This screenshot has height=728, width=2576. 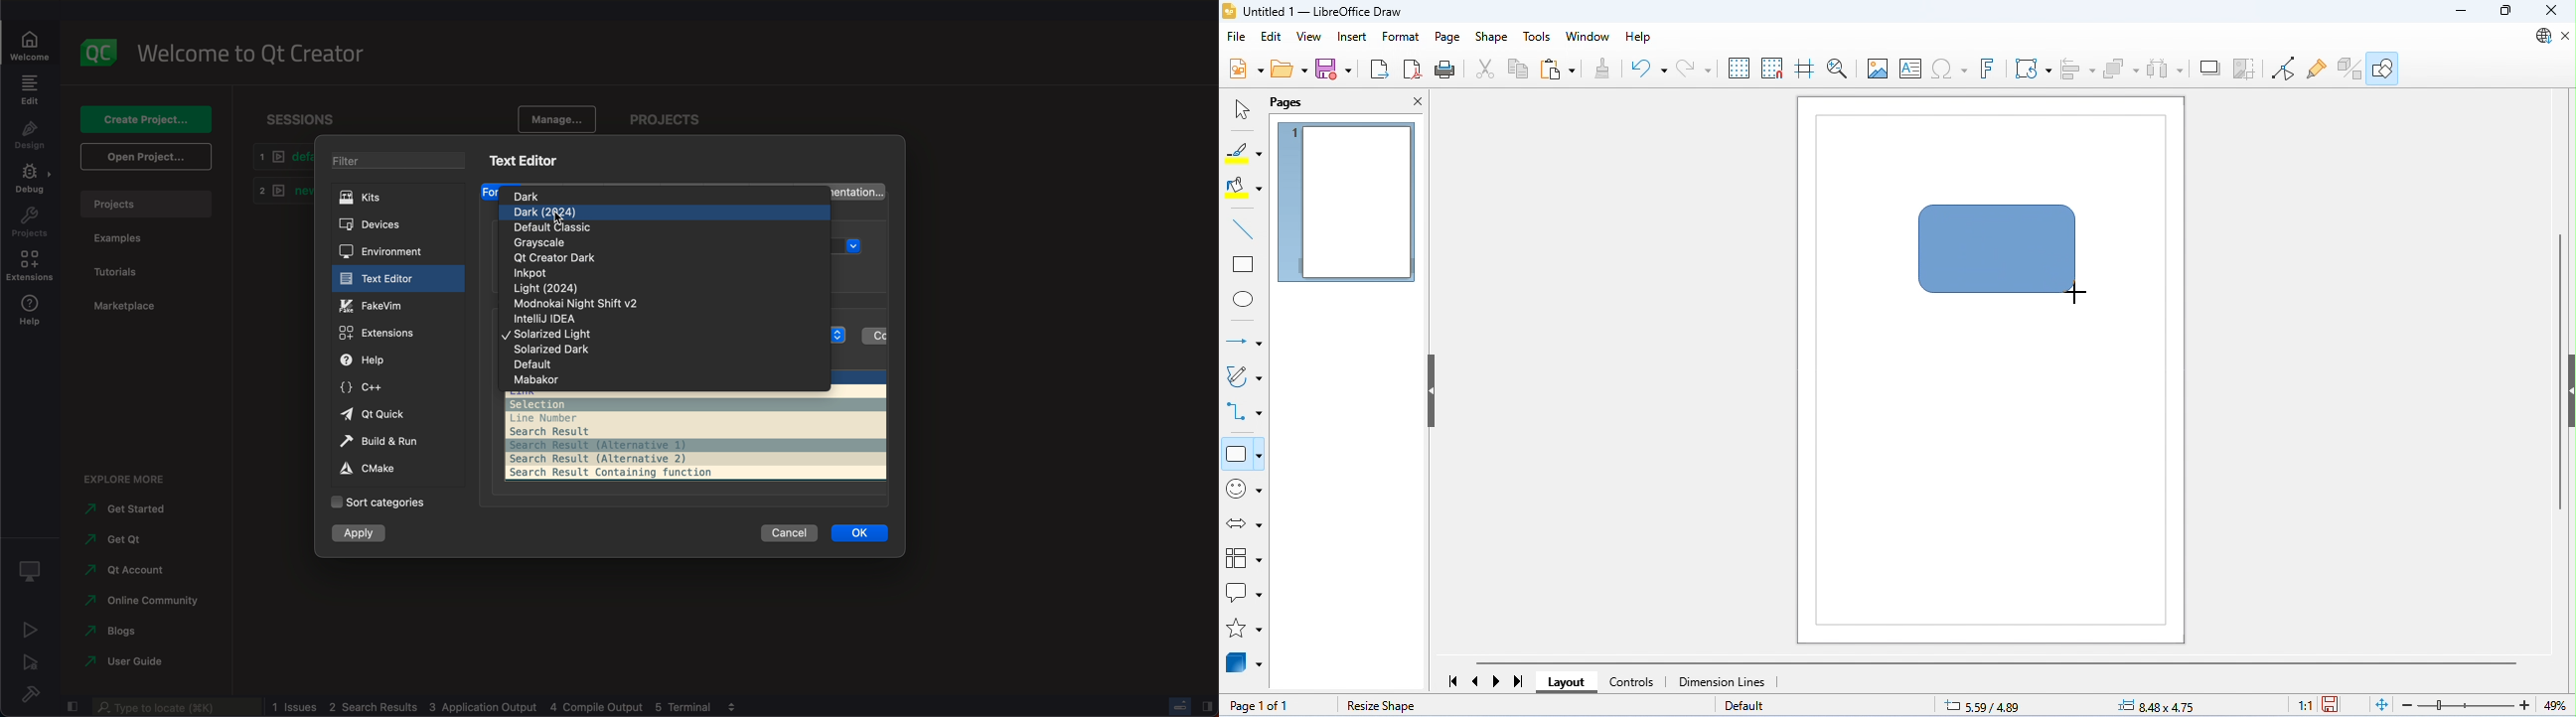 I want to click on marketplace, so click(x=124, y=307).